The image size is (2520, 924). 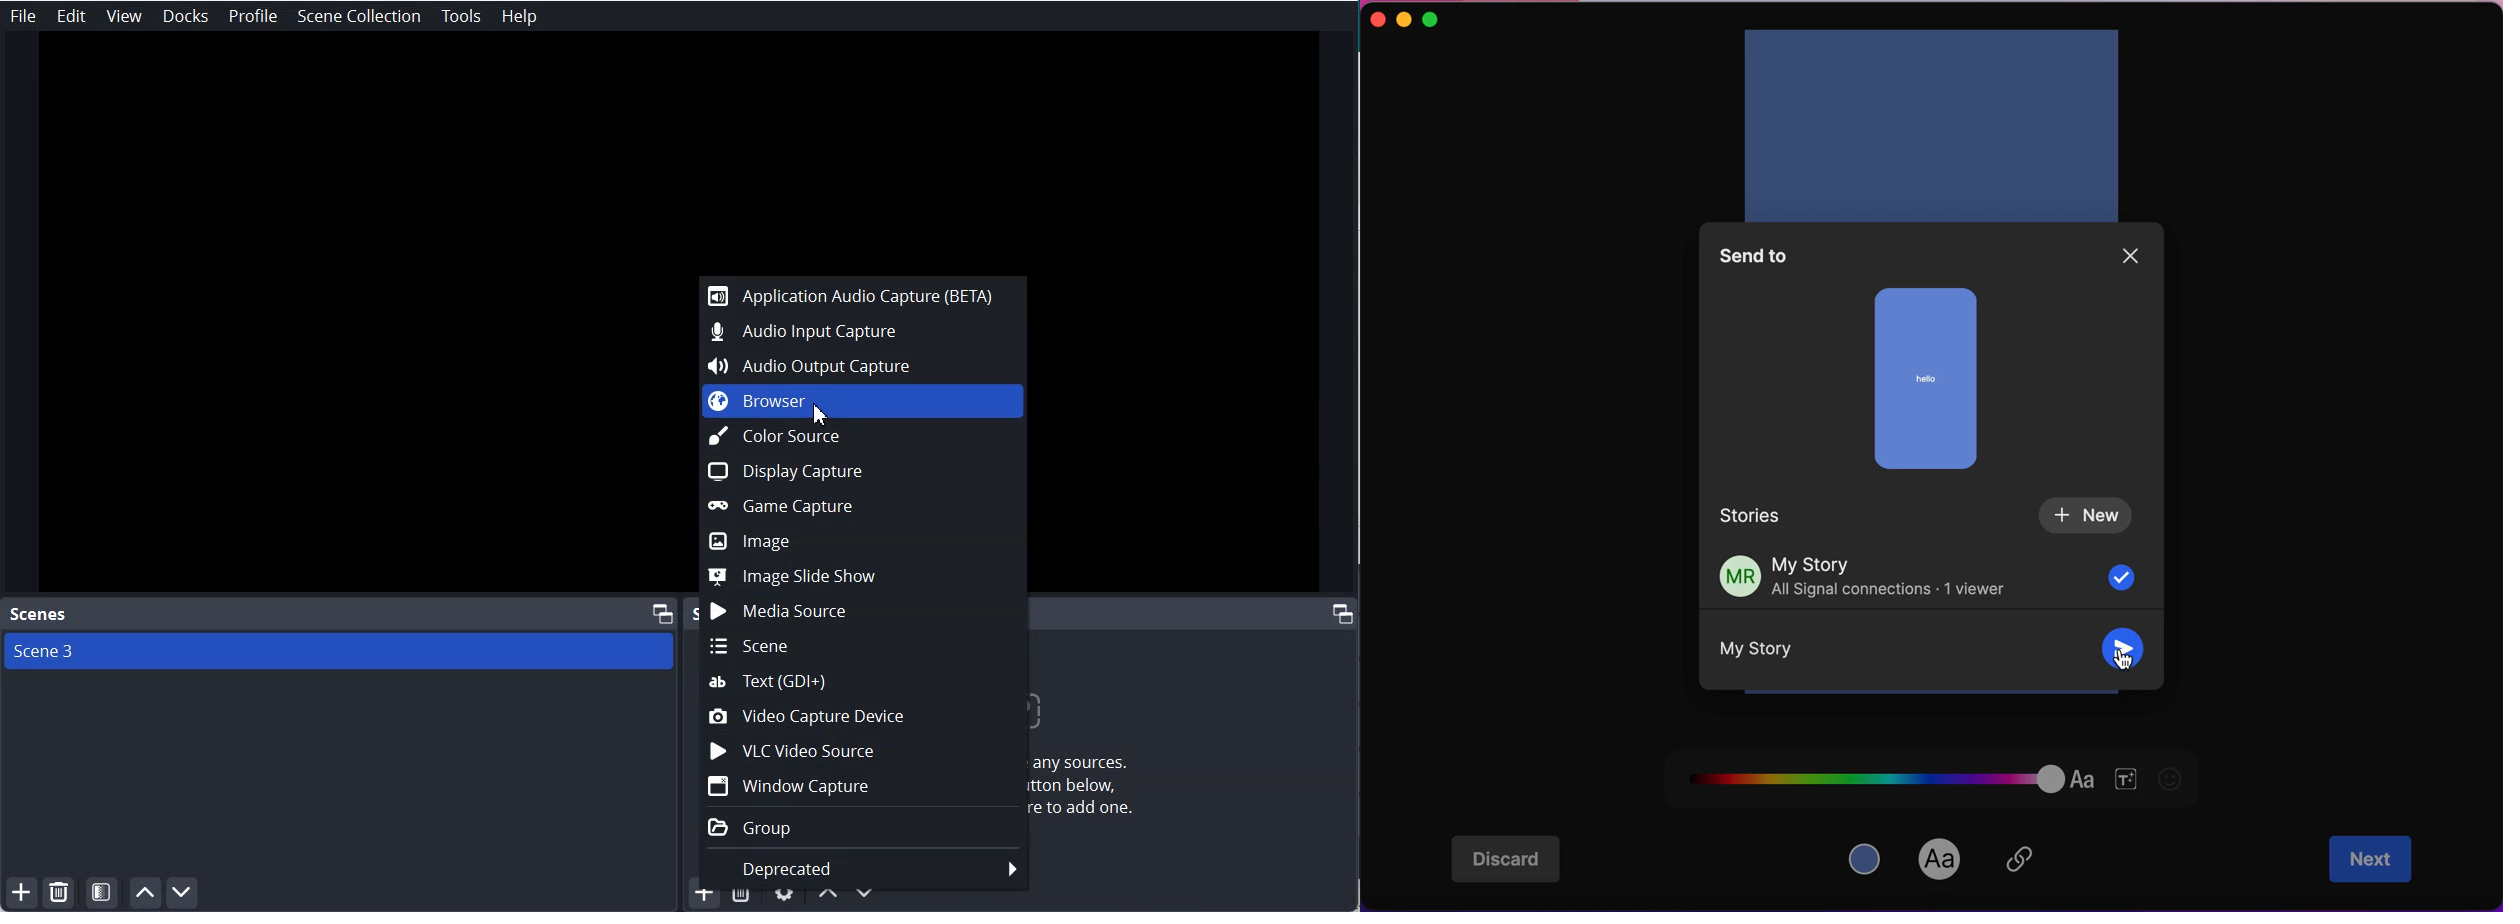 I want to click on Group, so click(x=864, y=826).